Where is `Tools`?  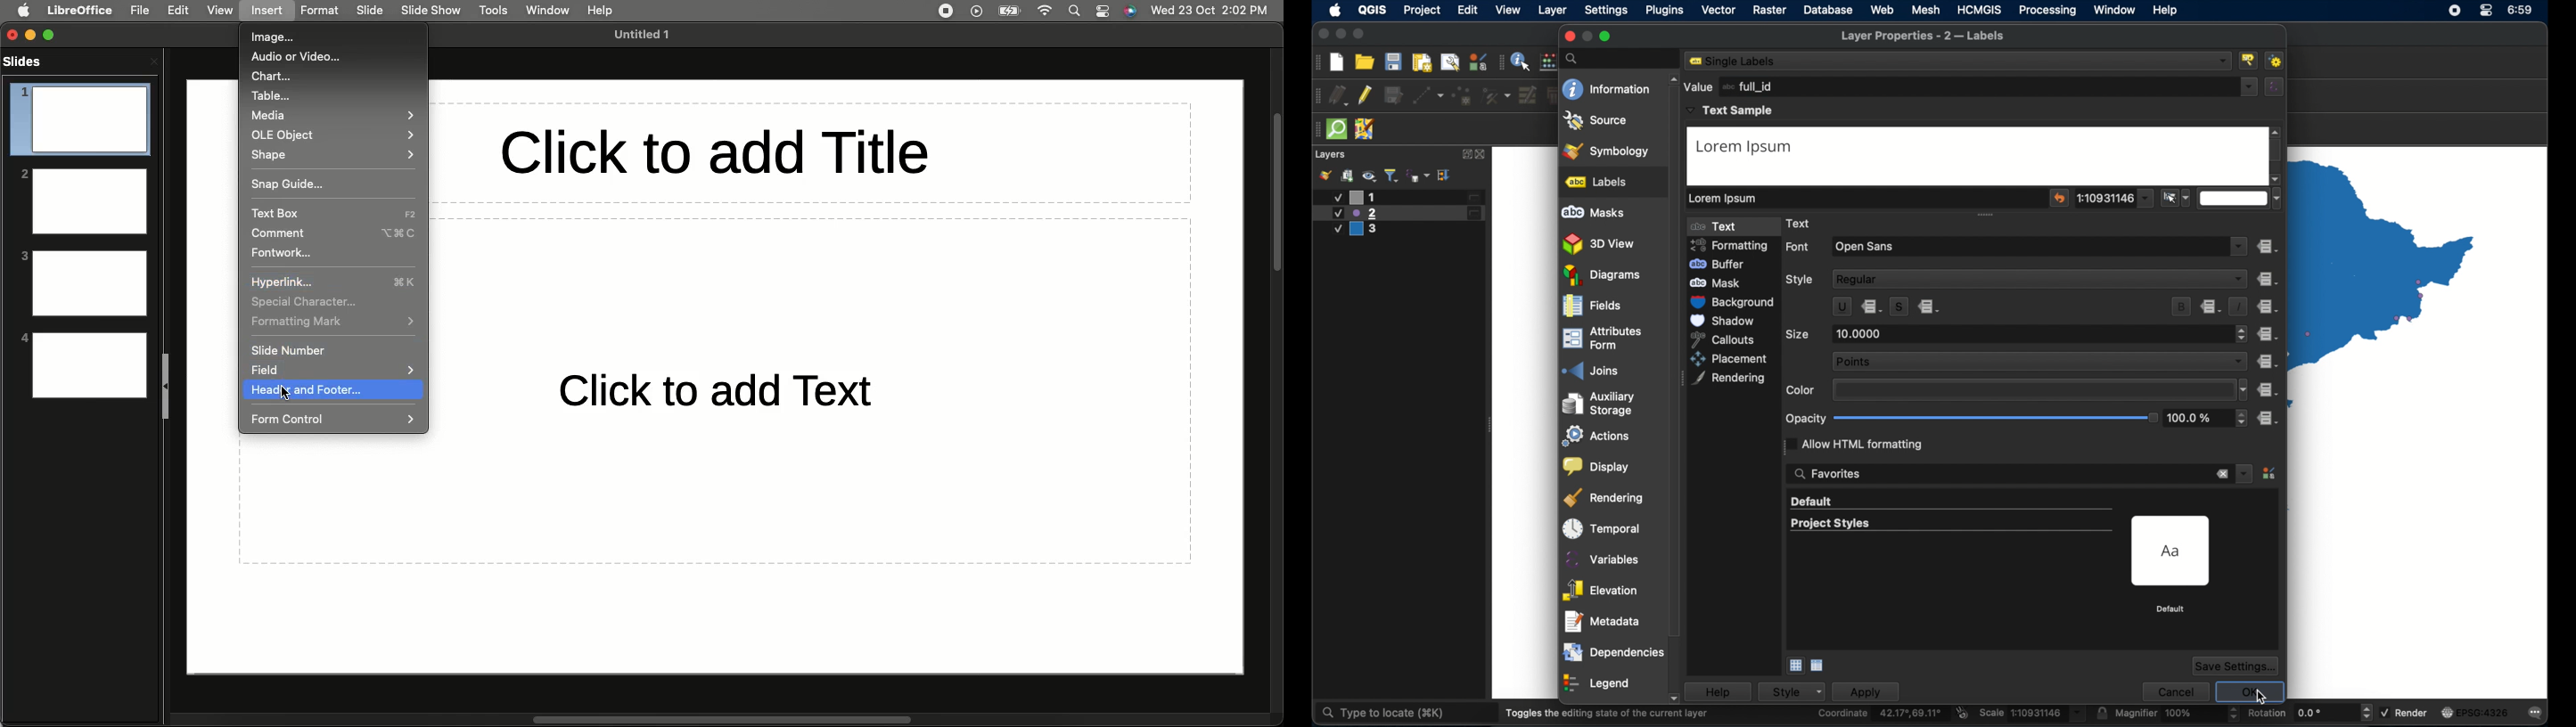
Tools is located at coordinates (493, 11).